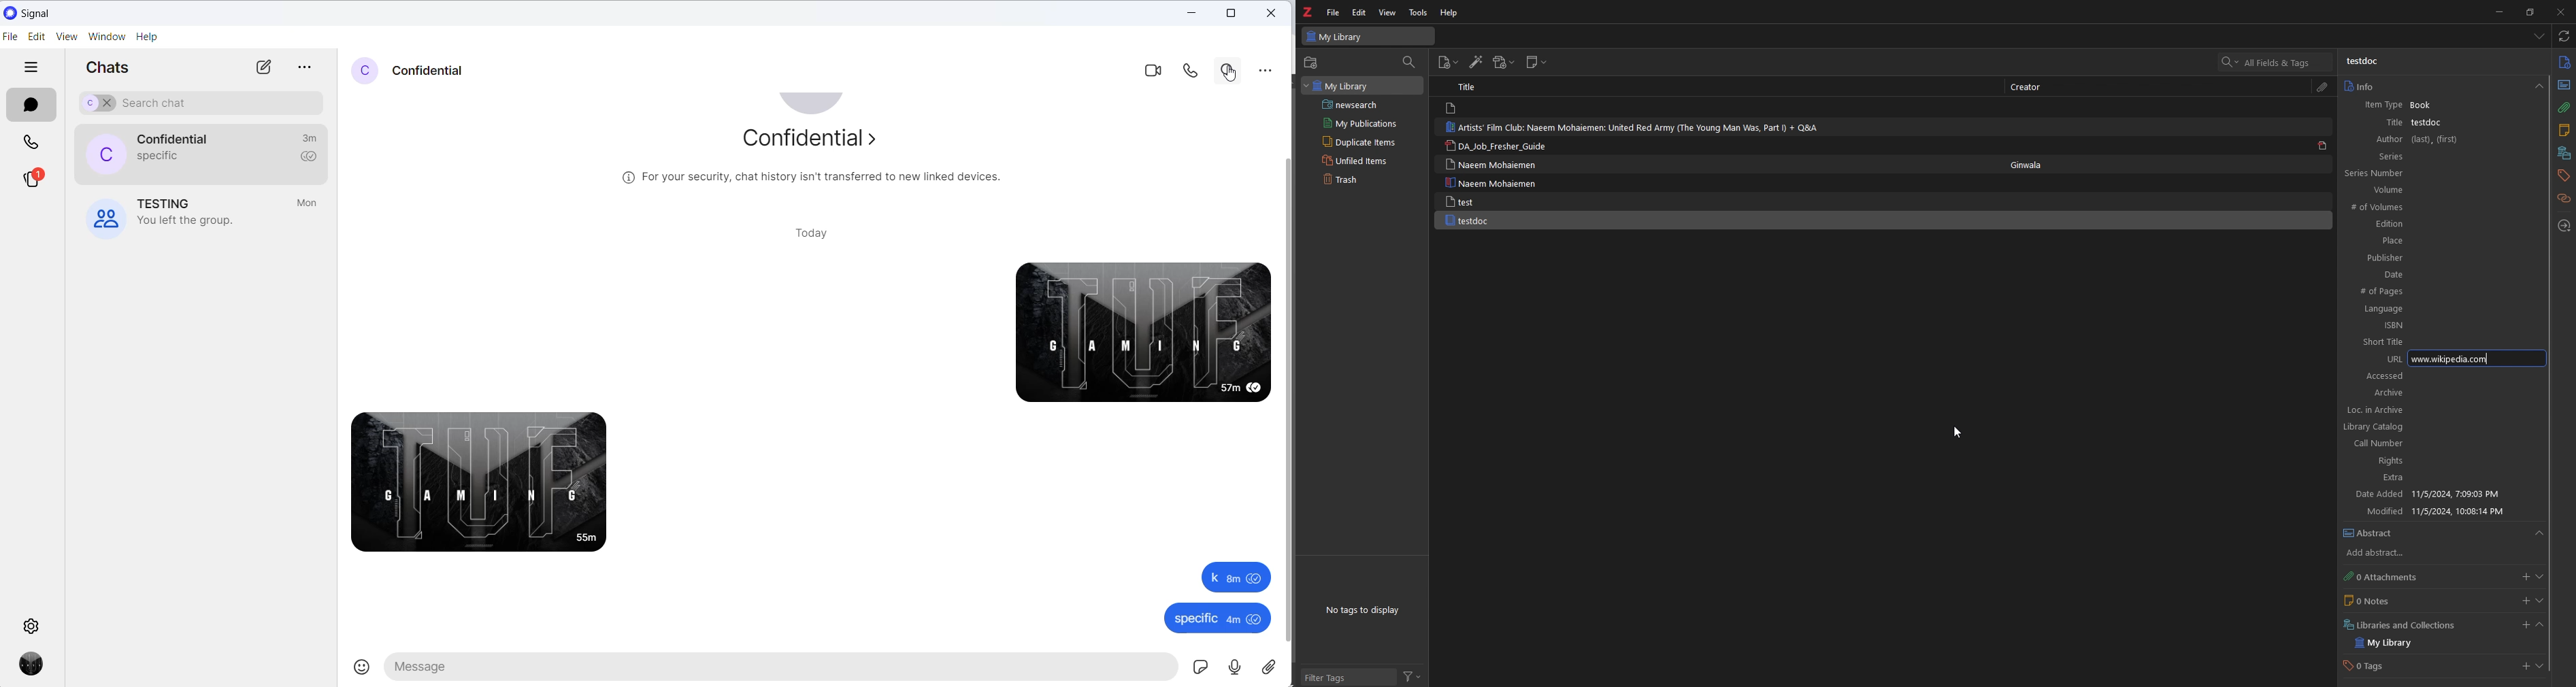 This screenshot has height=700, width=2576. Describe the element at coordinates (32, 624) in the screenshot. I see `settings` at that location.